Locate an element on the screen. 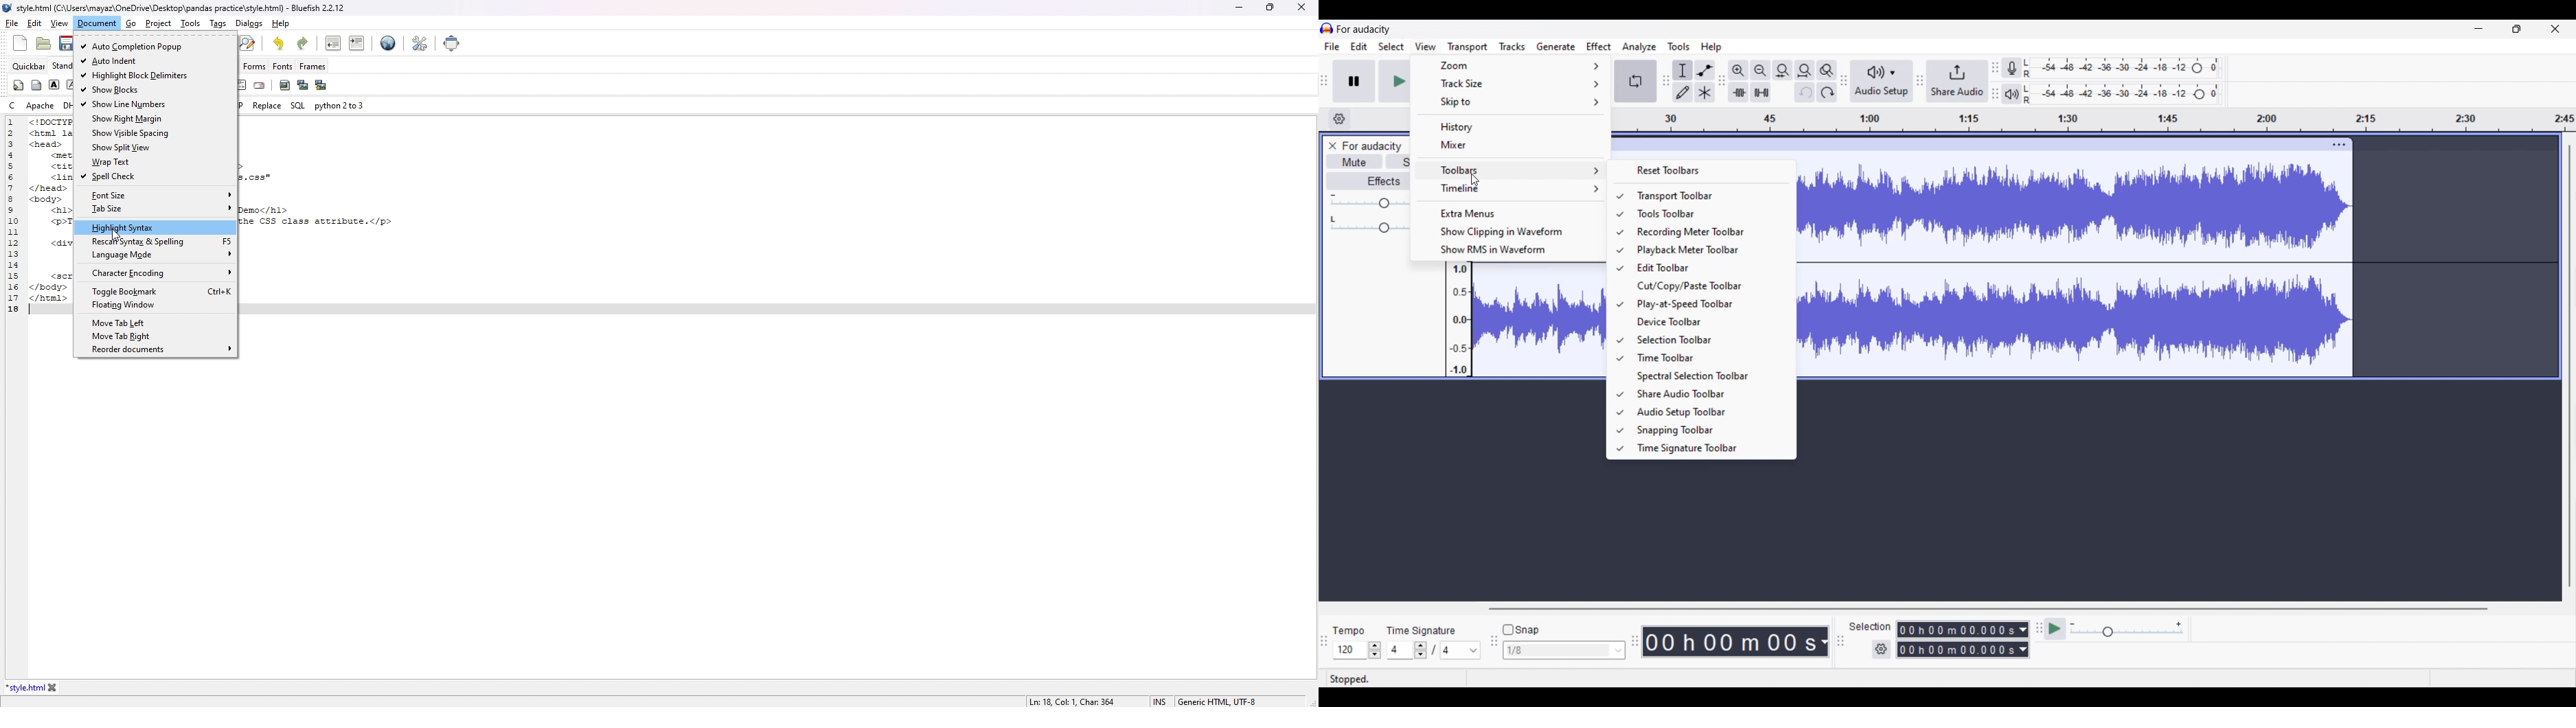 This screenshot has height=728, width=2576. Show clipping in waveform is located at coordinates (1509, 231).